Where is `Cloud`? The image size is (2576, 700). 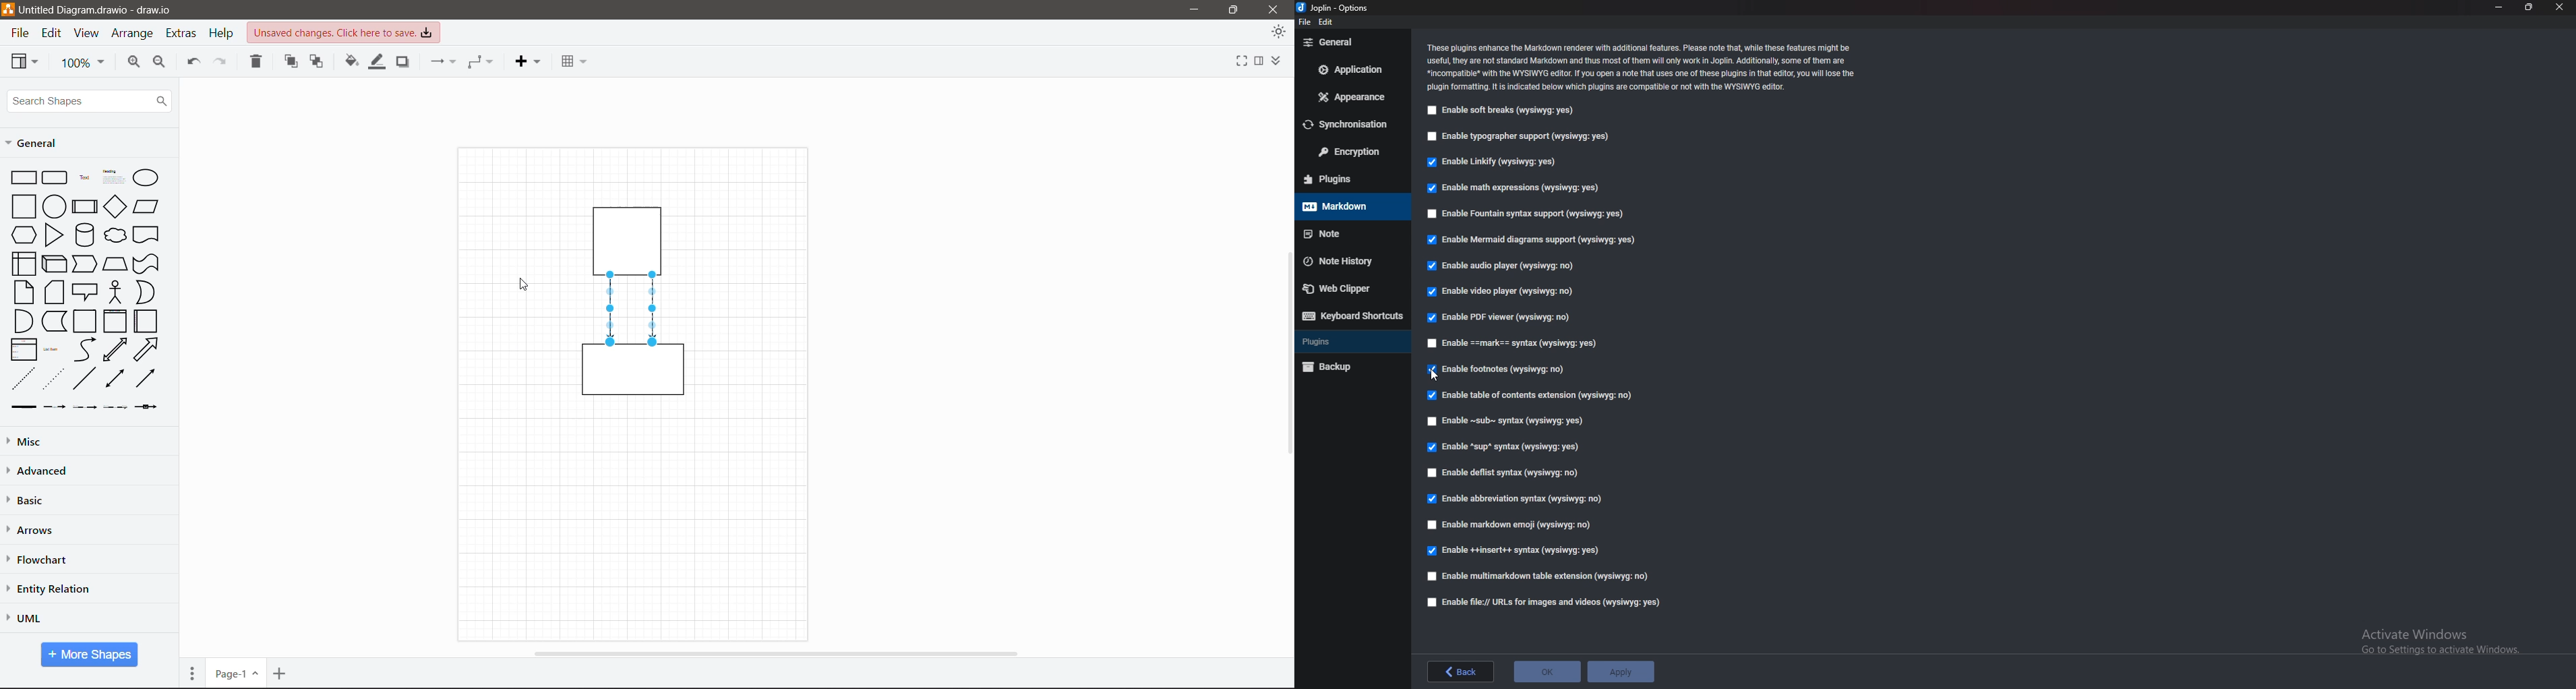
Cloud is located at coordinates (116, 235).